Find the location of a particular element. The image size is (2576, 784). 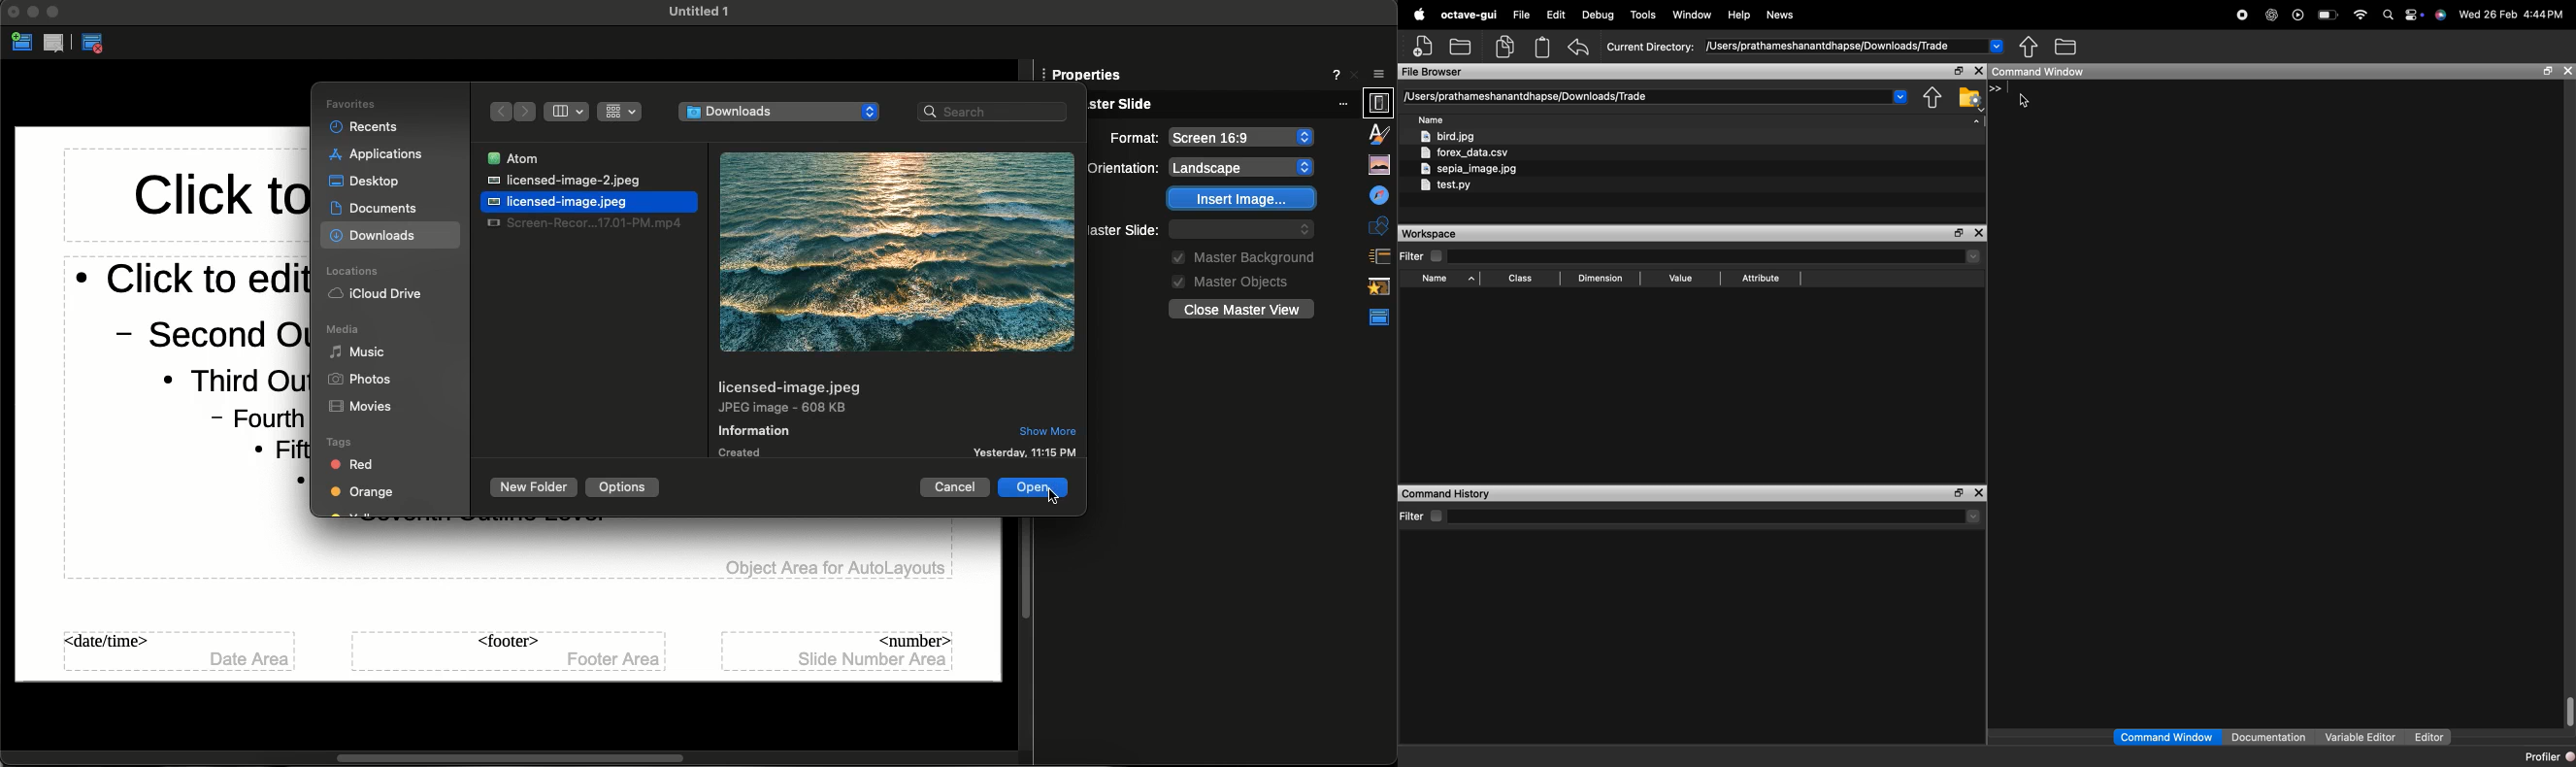

Objects area is located at coordinates (820, 568).